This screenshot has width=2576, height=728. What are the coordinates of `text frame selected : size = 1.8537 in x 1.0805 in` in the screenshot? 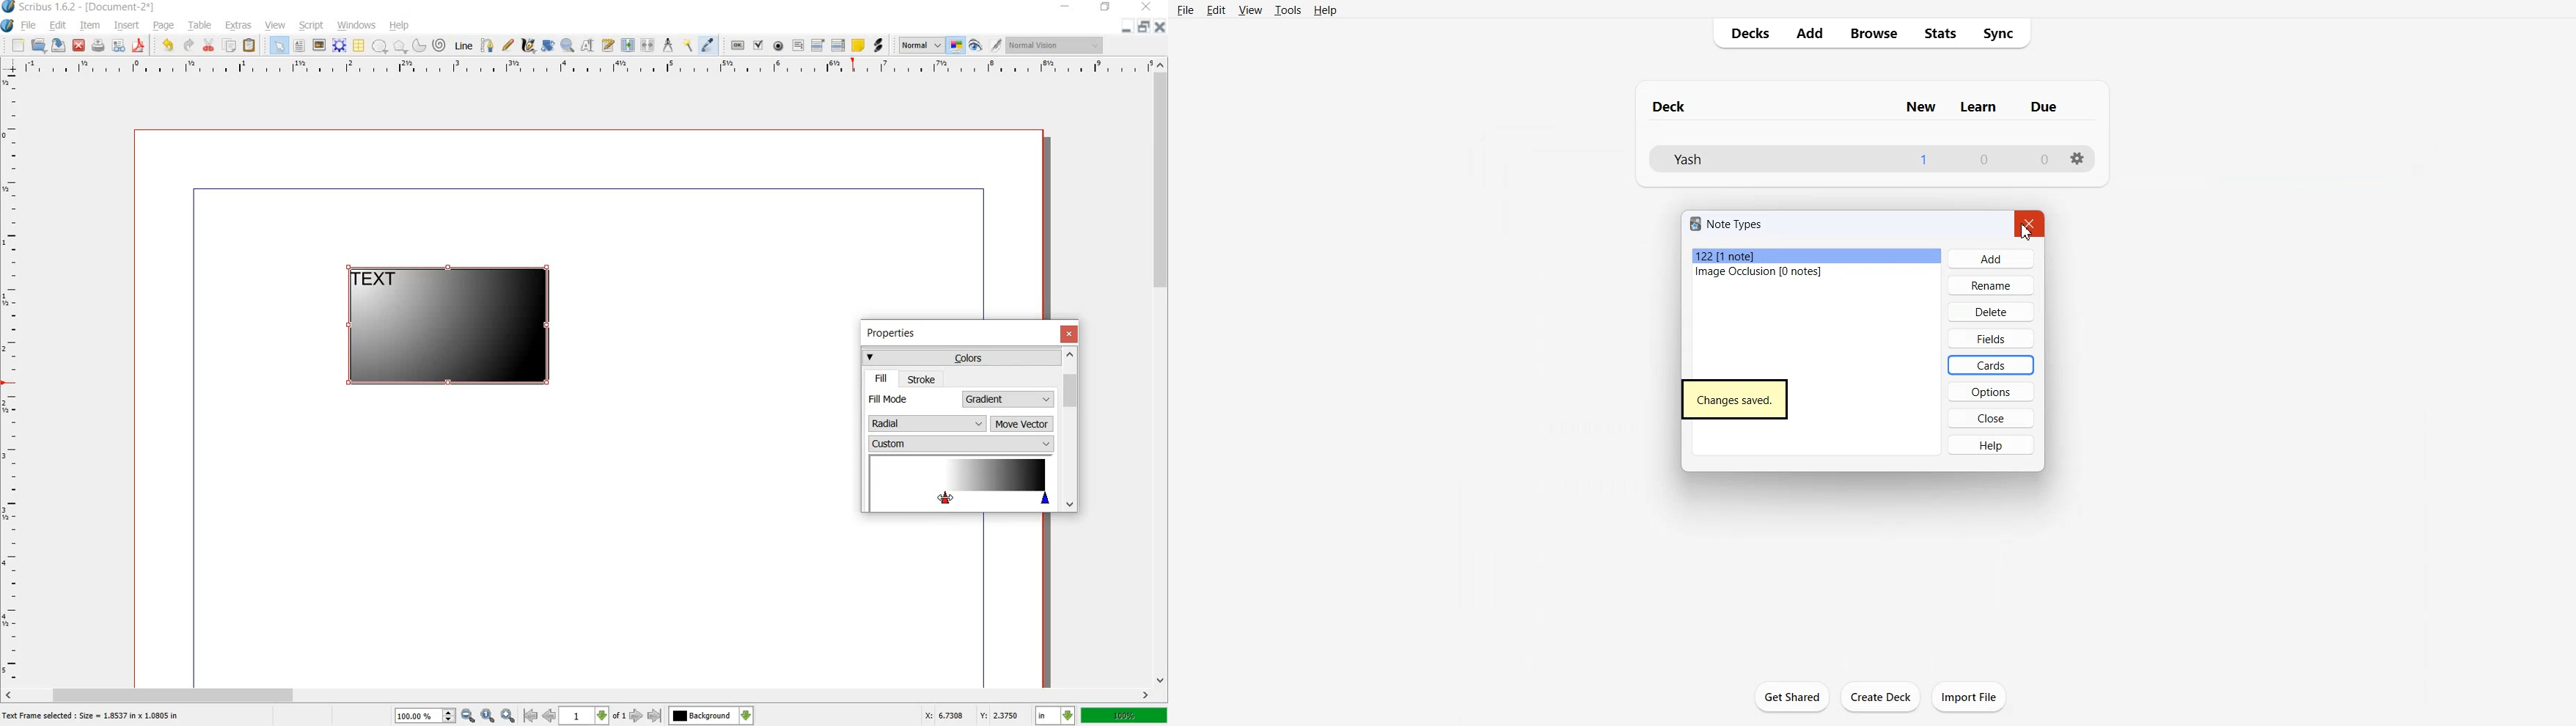 It's located at (93, 717).